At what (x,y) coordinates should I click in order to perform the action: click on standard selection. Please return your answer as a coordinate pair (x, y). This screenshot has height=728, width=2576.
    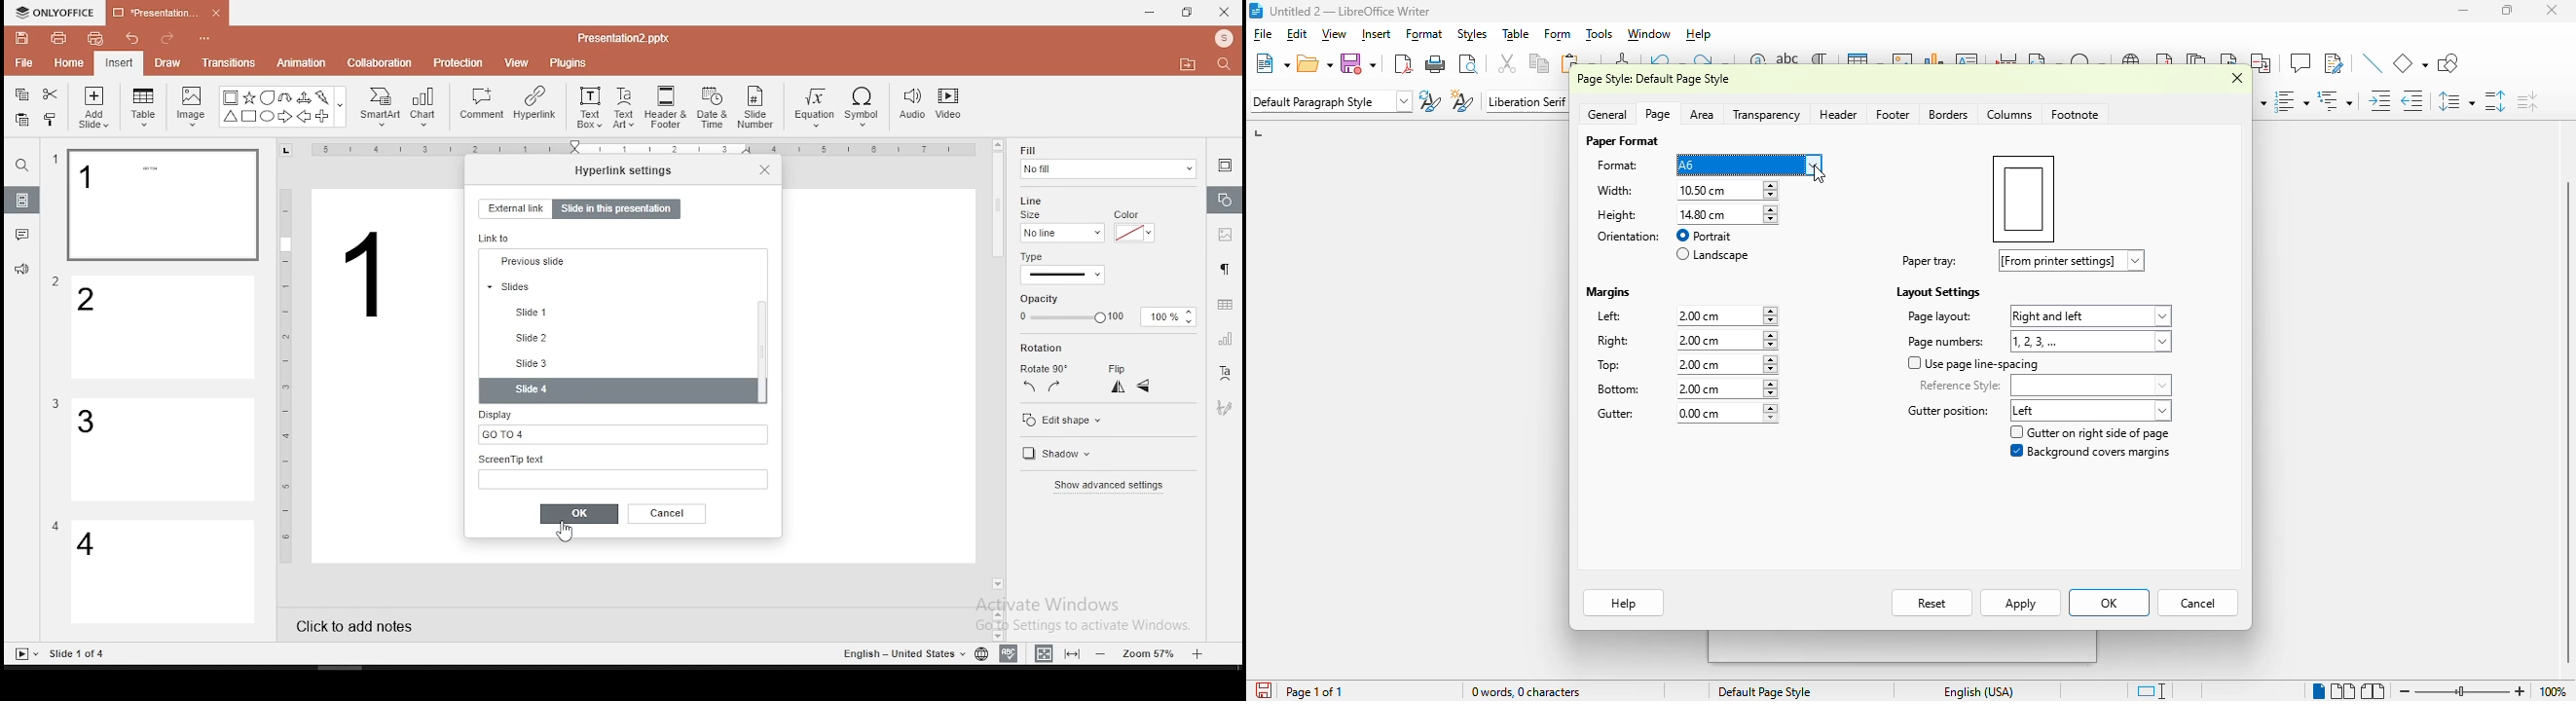
    Looking at the image, I should click on (2152, 691).